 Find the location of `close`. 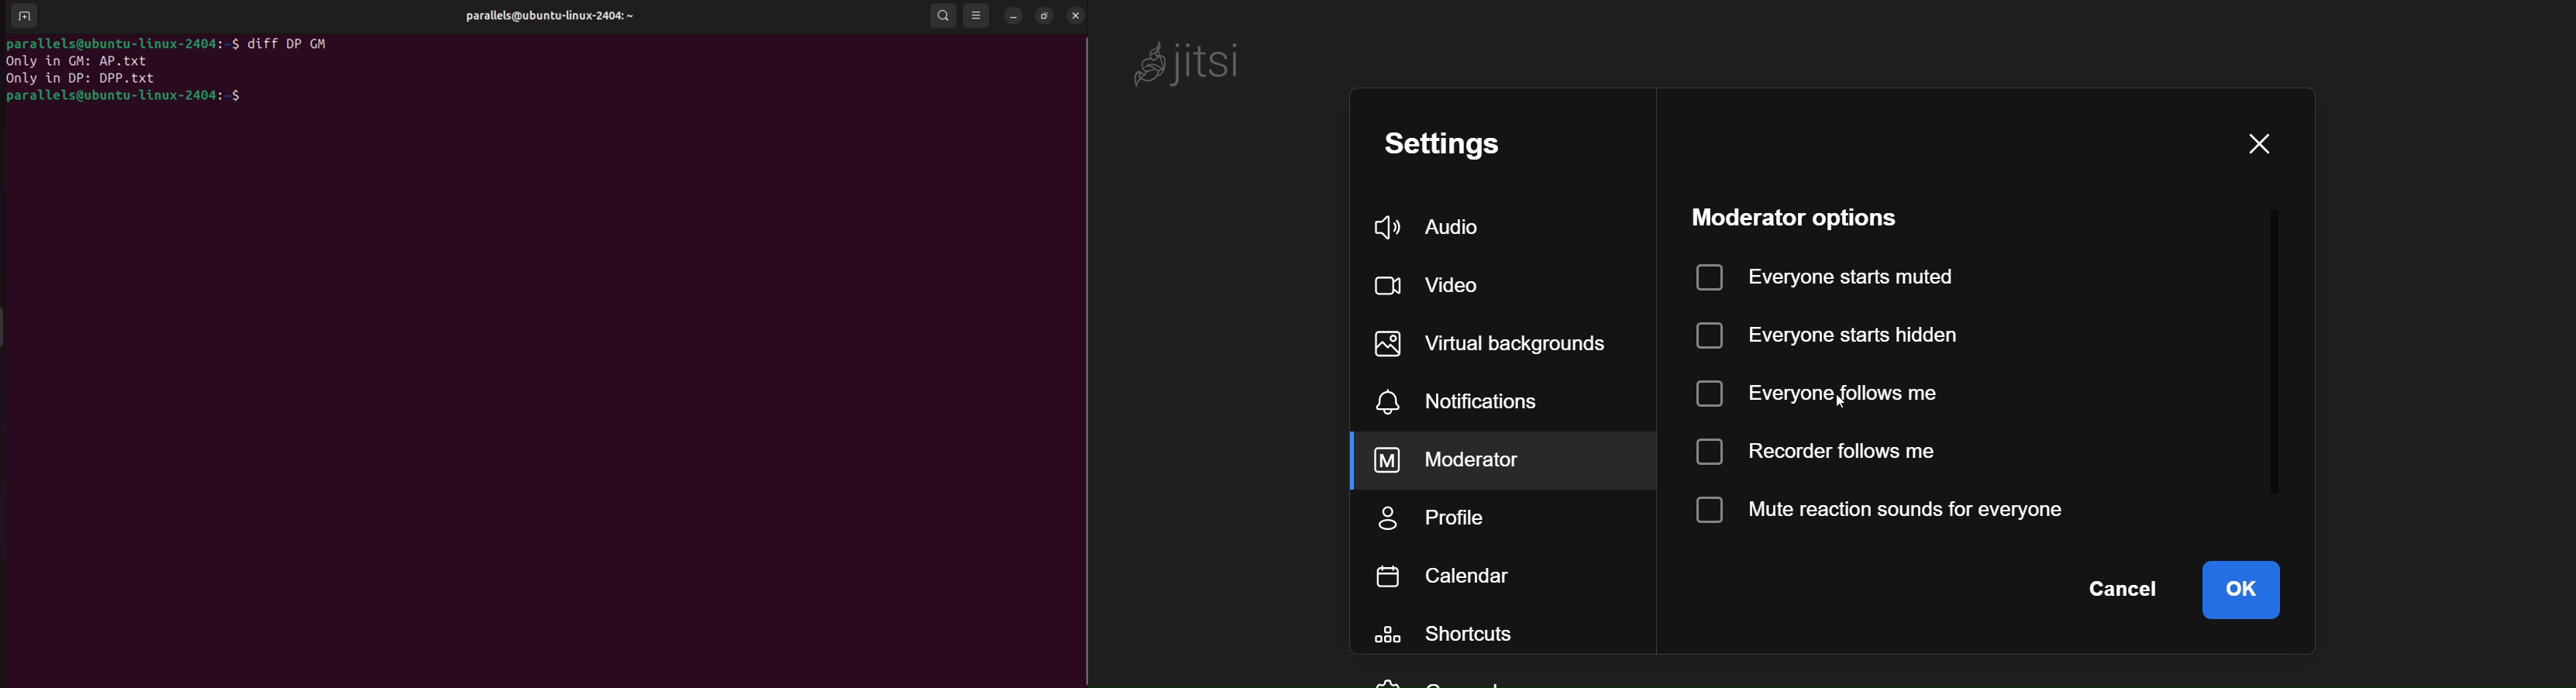

close is located at coordinates (1075, 15).